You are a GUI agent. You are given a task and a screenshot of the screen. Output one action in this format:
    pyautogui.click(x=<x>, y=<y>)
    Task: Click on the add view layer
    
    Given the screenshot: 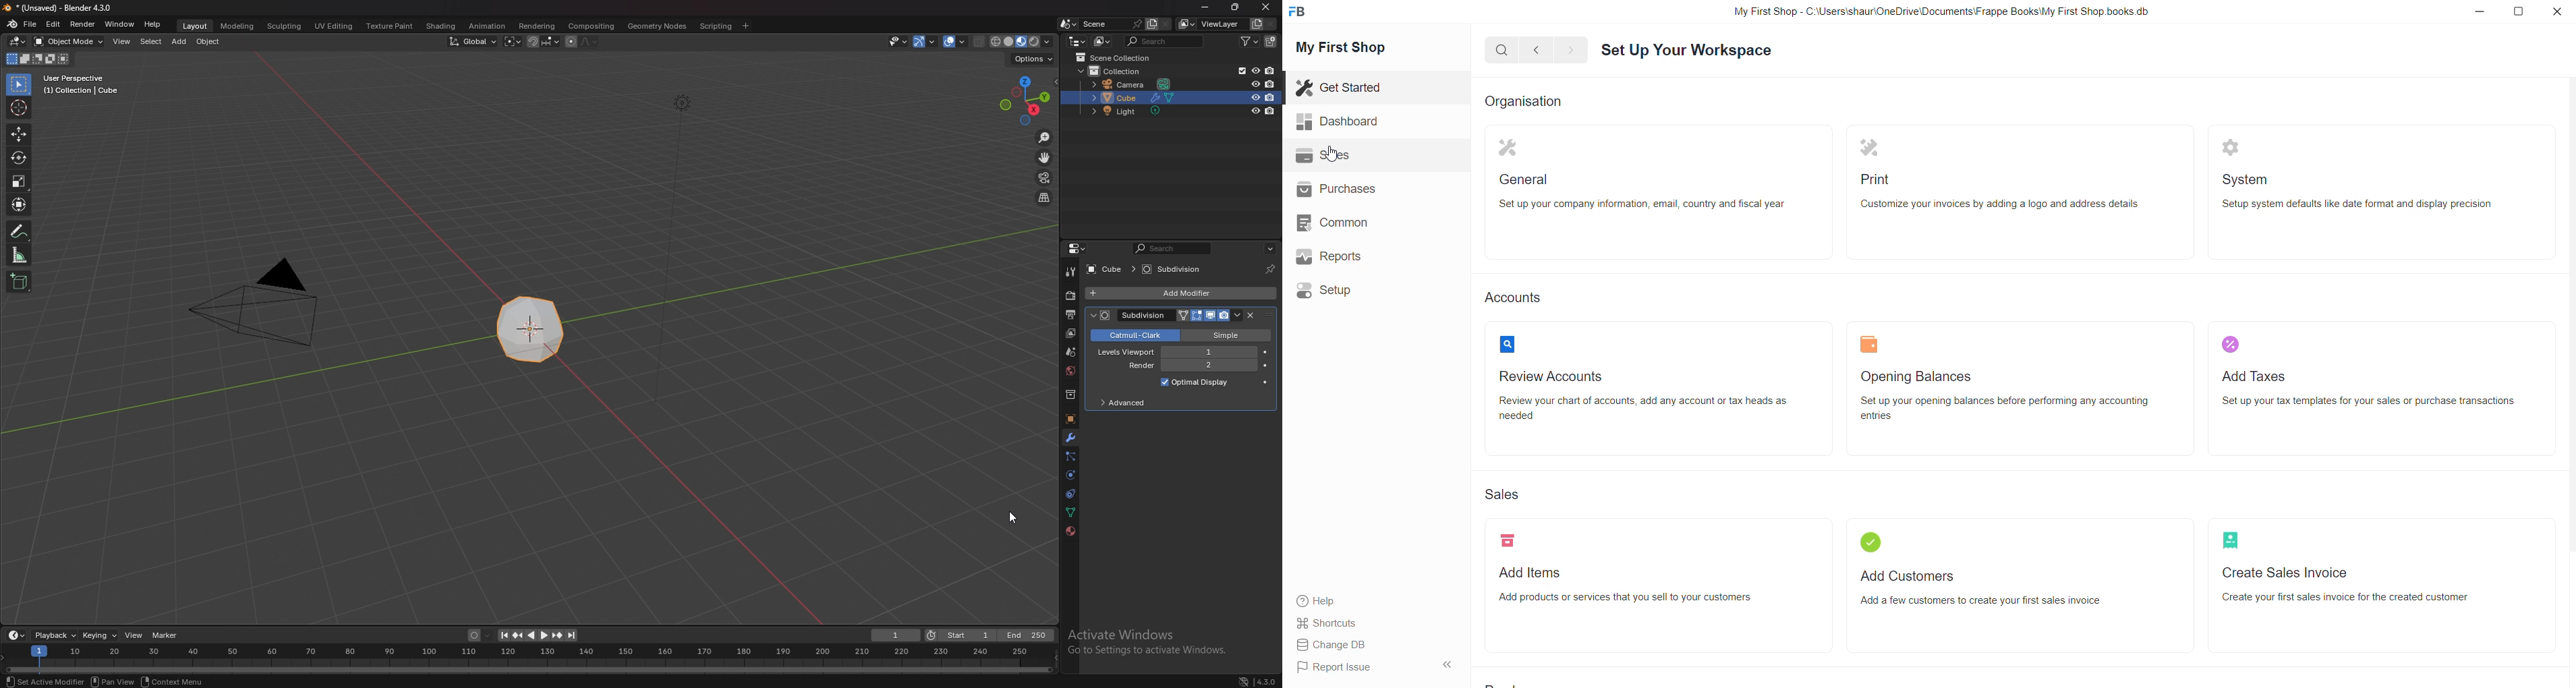 What is the action you would take?
    pyautogui.click(x=1256, y=23)
    